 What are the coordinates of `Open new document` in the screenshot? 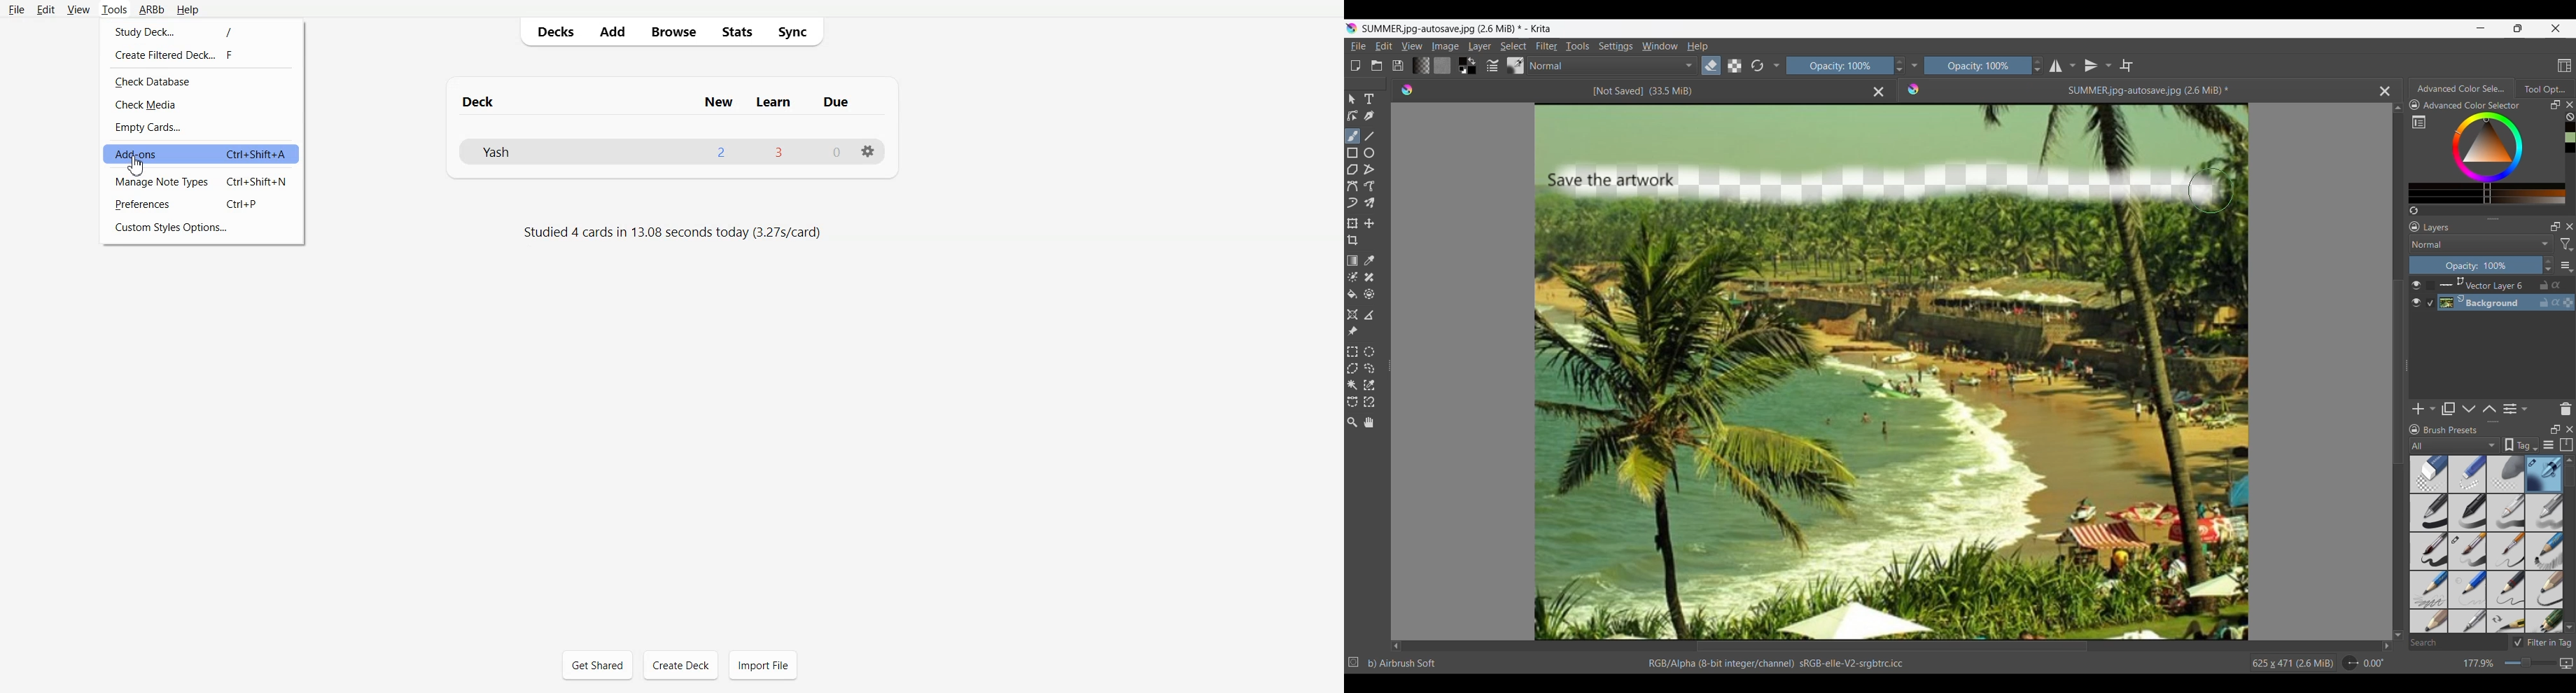 It's located at (1355, 65).